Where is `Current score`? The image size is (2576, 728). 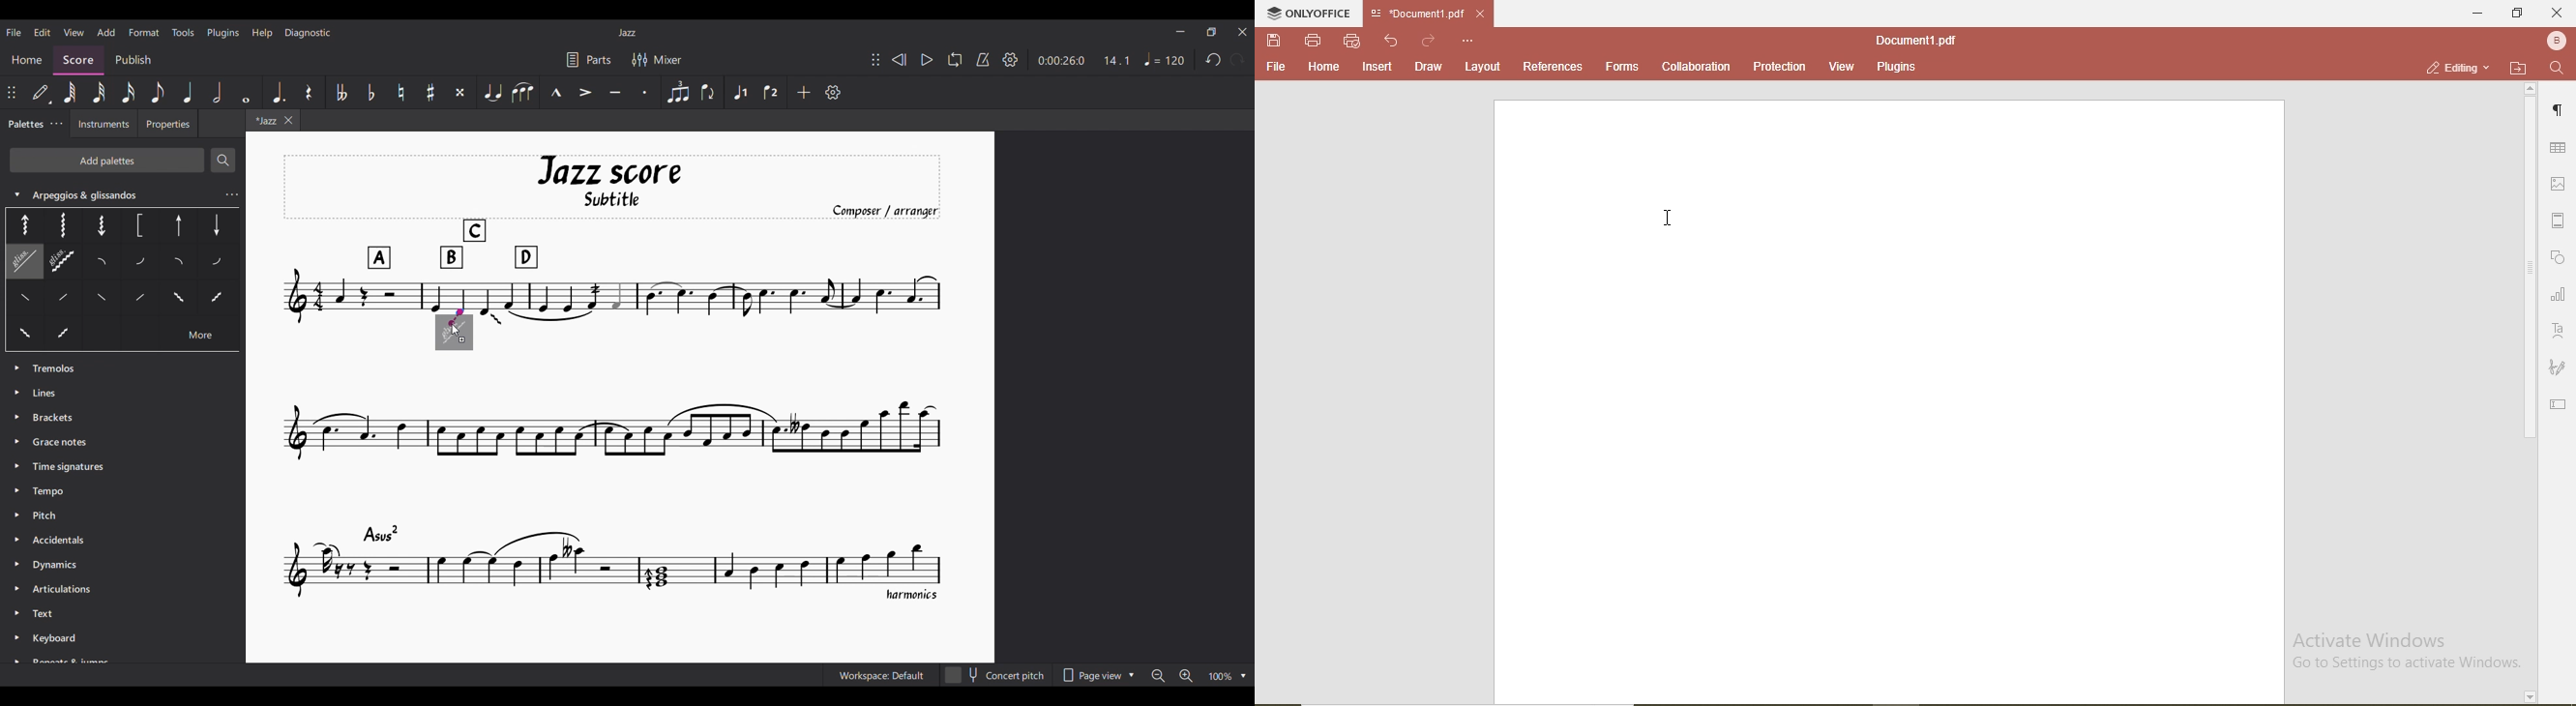
Current score is located at coordinates (625, 377).